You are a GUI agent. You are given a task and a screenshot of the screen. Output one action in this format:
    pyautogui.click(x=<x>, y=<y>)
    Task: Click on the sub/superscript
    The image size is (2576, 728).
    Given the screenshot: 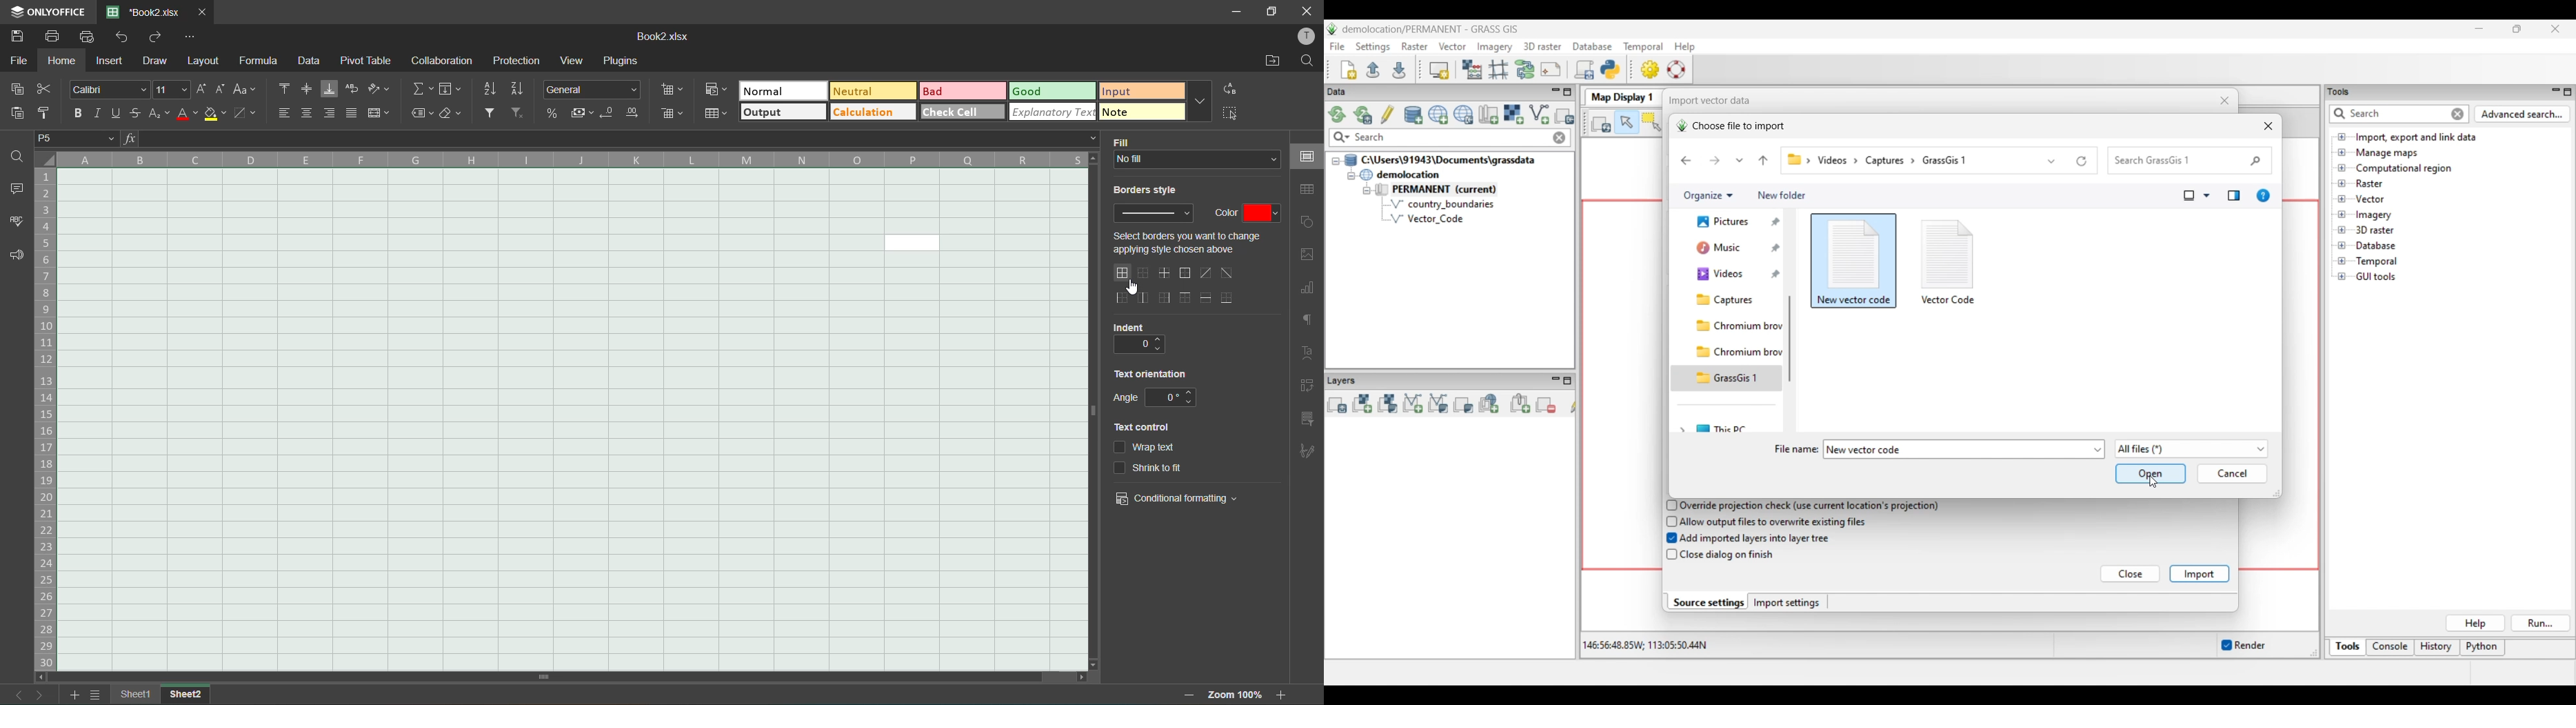 What is the action you would take?
    pyautogui.click(x=161, y=116)
    